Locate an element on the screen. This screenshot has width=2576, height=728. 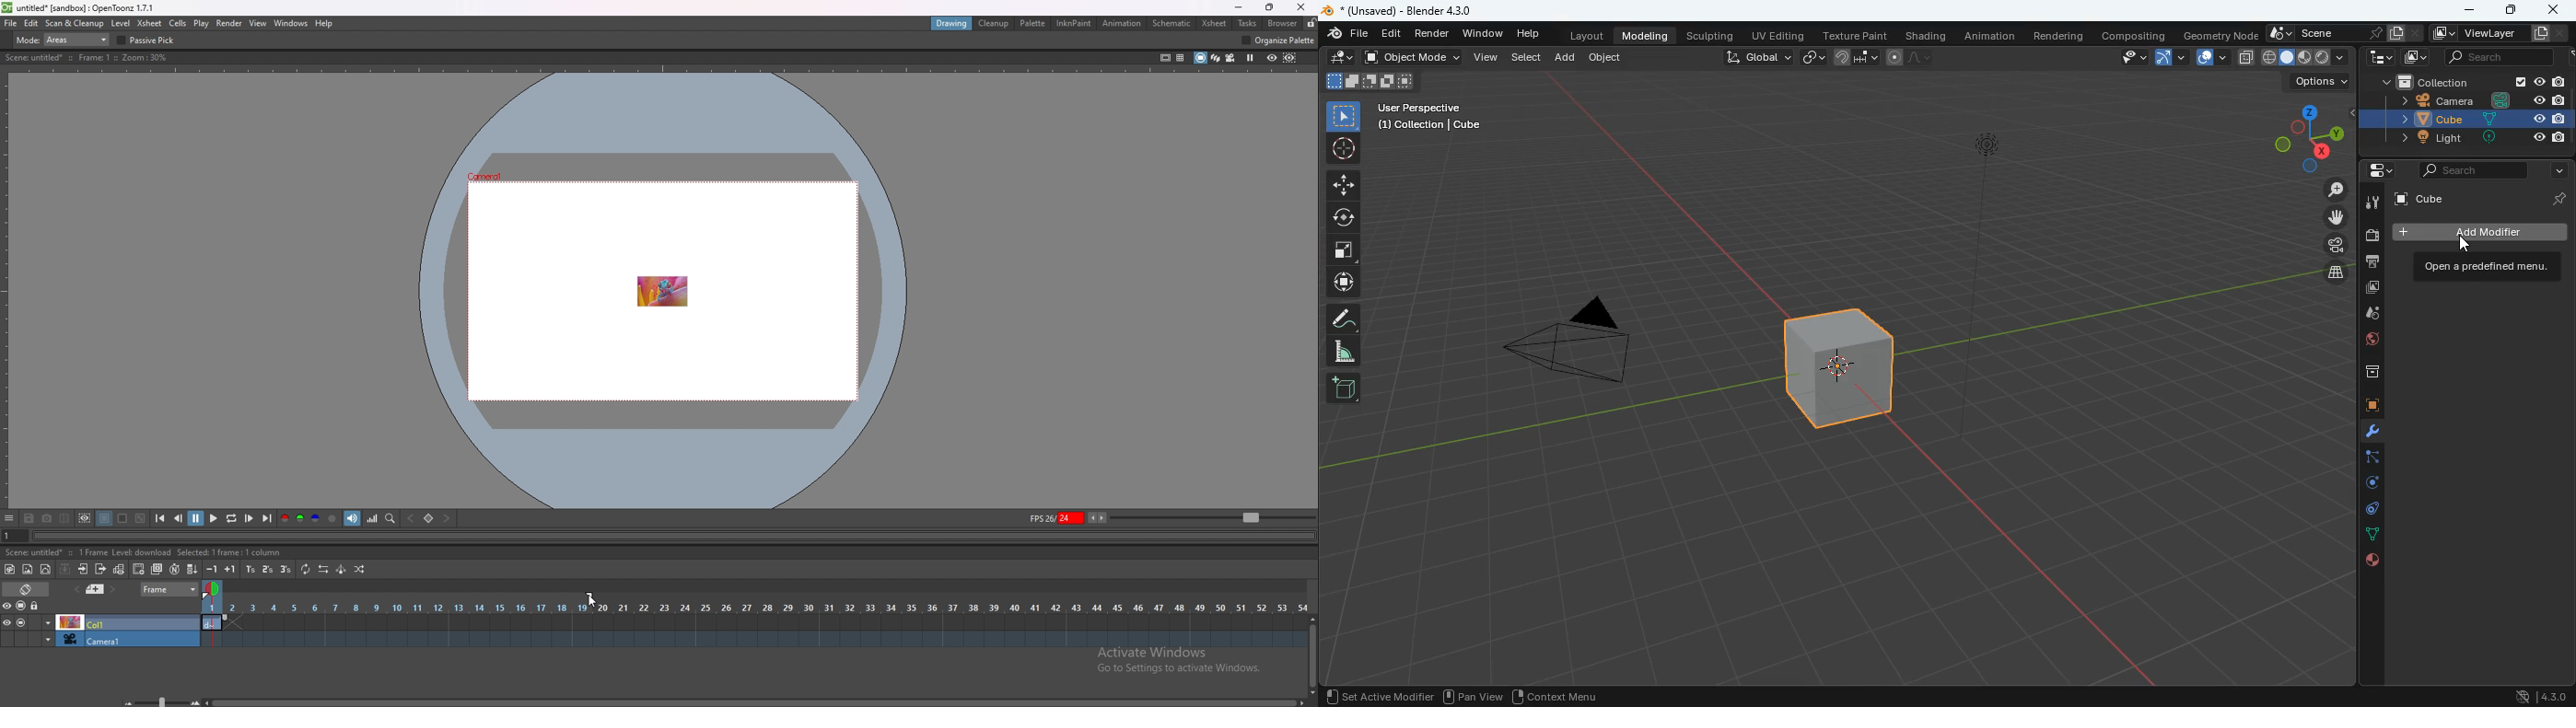
pan view is located at coordinates (1354, 695).